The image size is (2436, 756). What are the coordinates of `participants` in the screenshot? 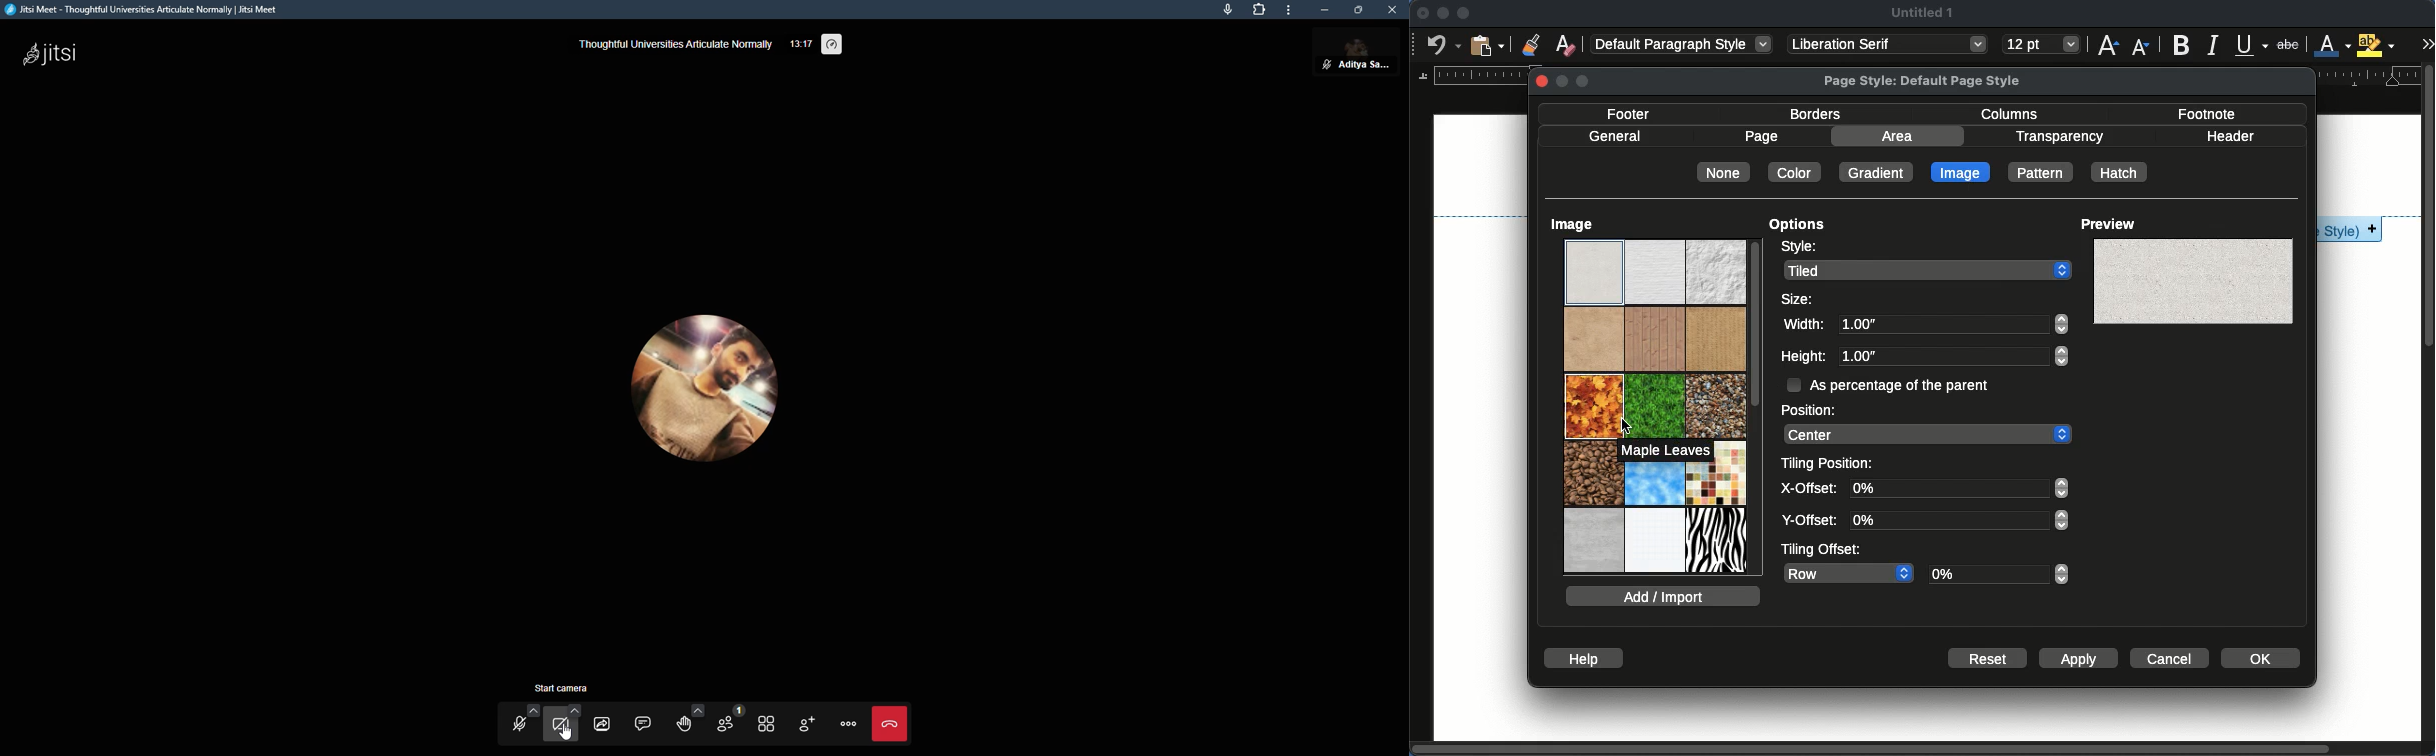 It's located at (728, 722).